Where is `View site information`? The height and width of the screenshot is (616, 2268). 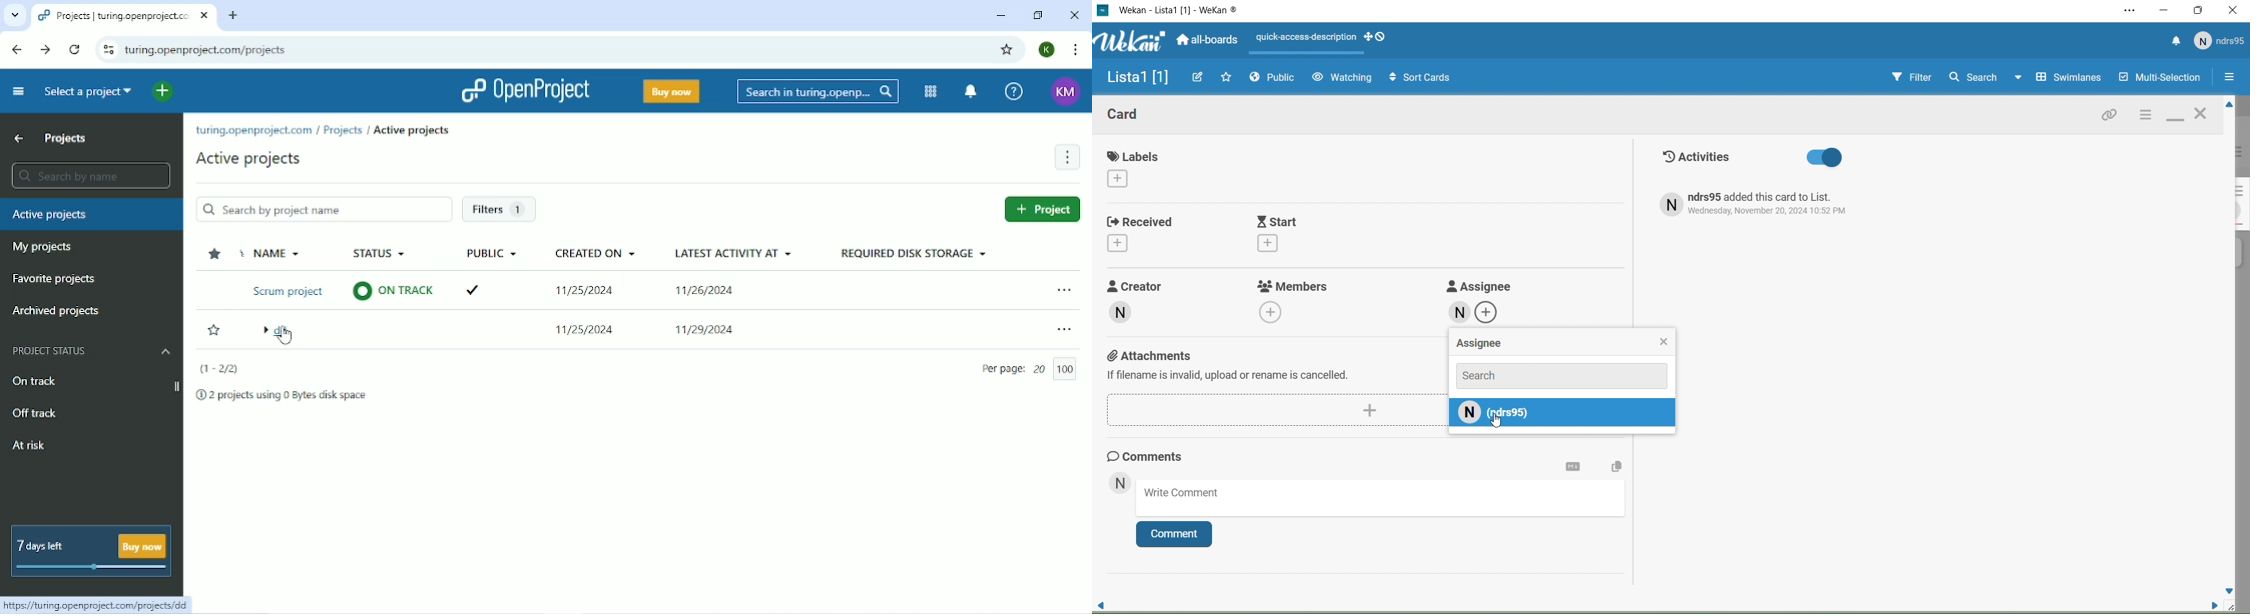
View site information is located at coordinates (106, 50).